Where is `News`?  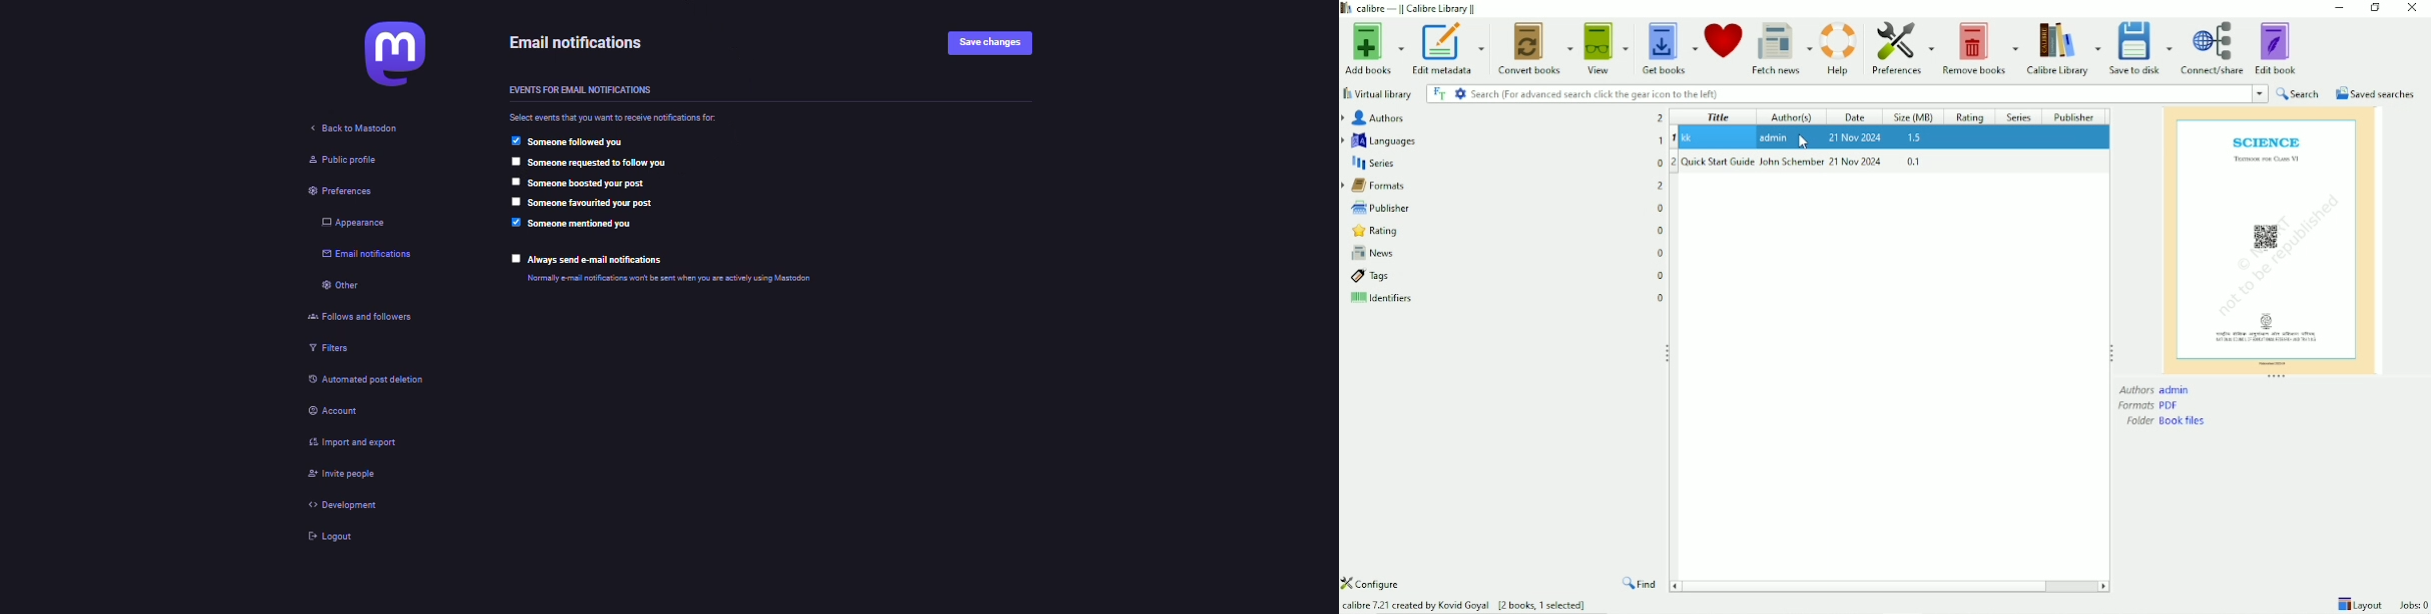
News is located at coordinates (1505, 254).